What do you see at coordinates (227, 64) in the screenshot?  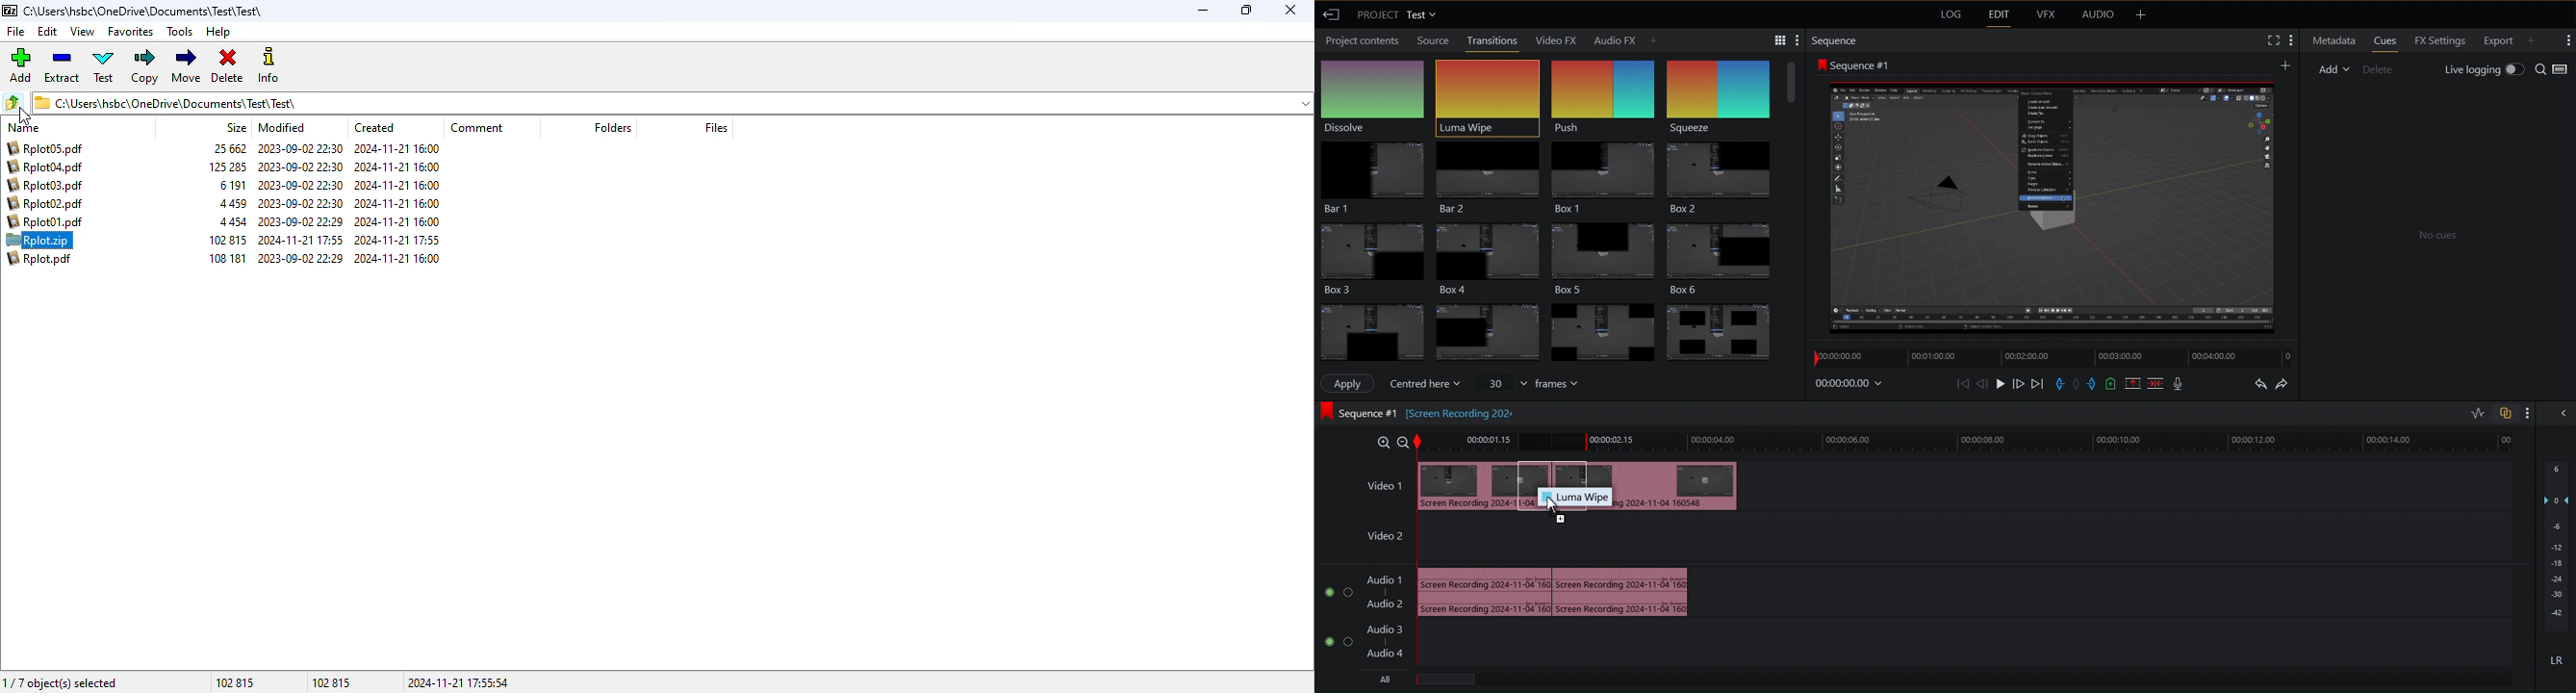 I see `delete` at bounding box center [227, 64].